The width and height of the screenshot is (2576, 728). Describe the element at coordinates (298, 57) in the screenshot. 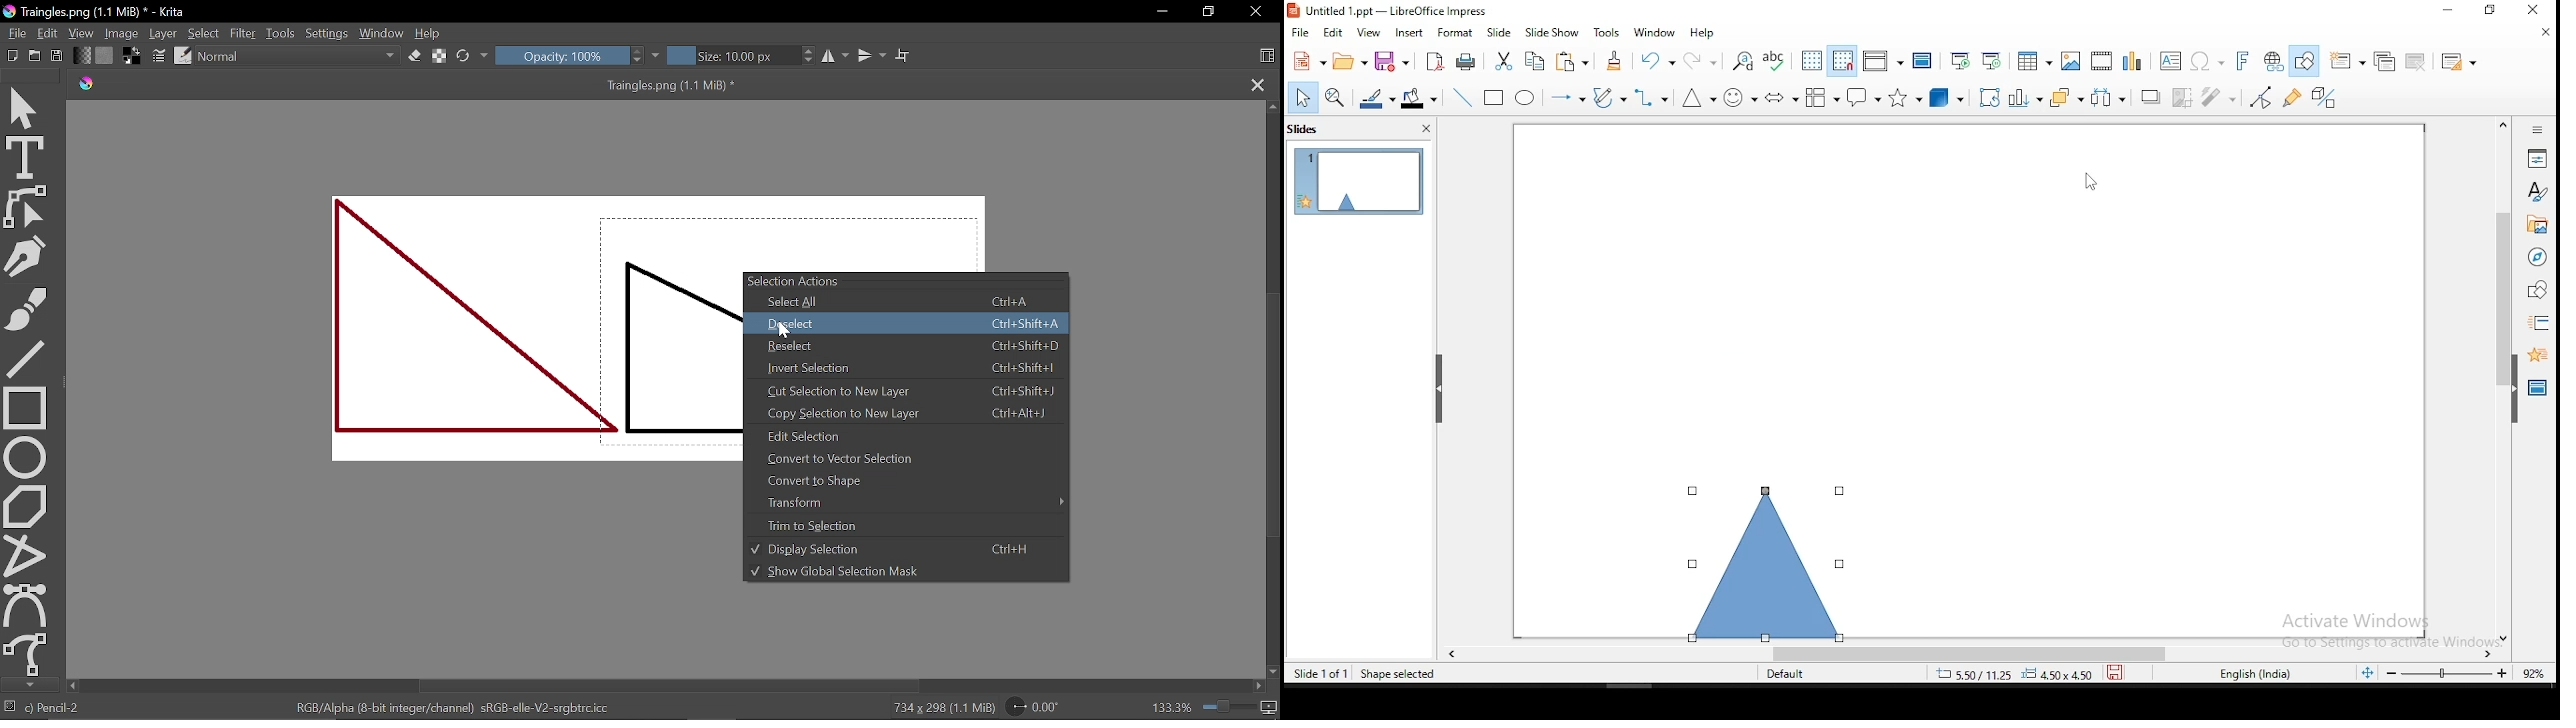

I see `Normal` at that location.